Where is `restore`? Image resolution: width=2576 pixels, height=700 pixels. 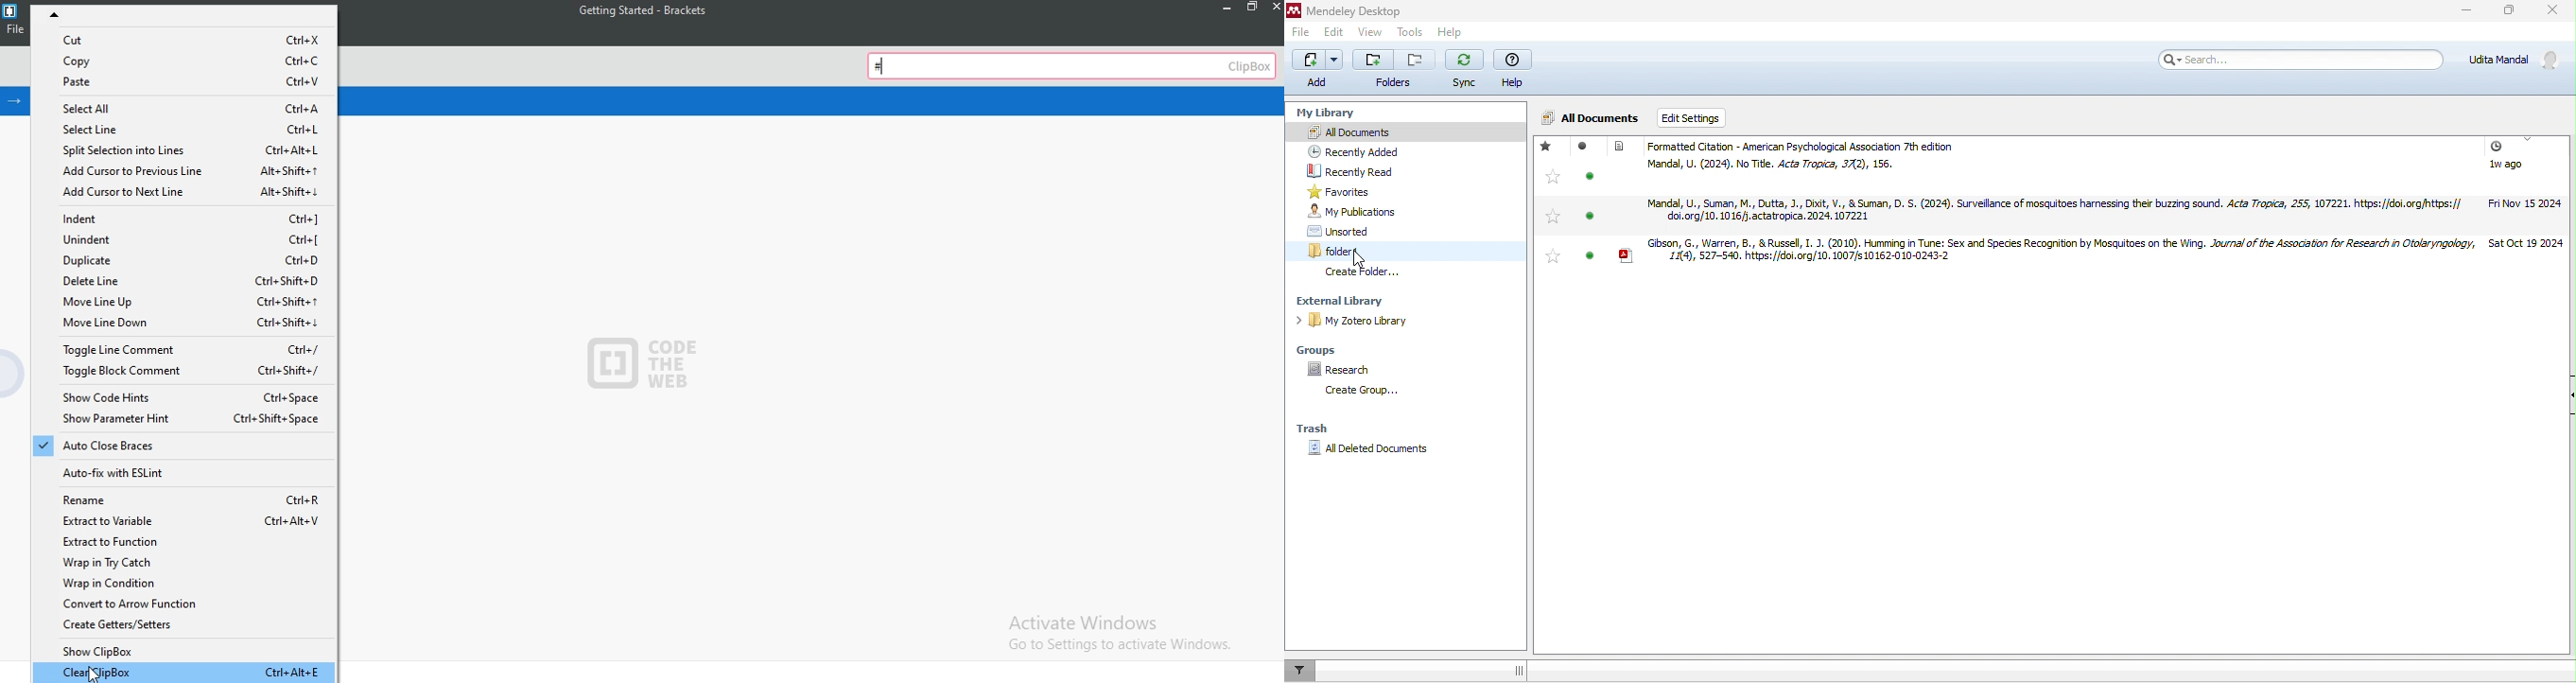
restore is located at coordinates (1251, 8).